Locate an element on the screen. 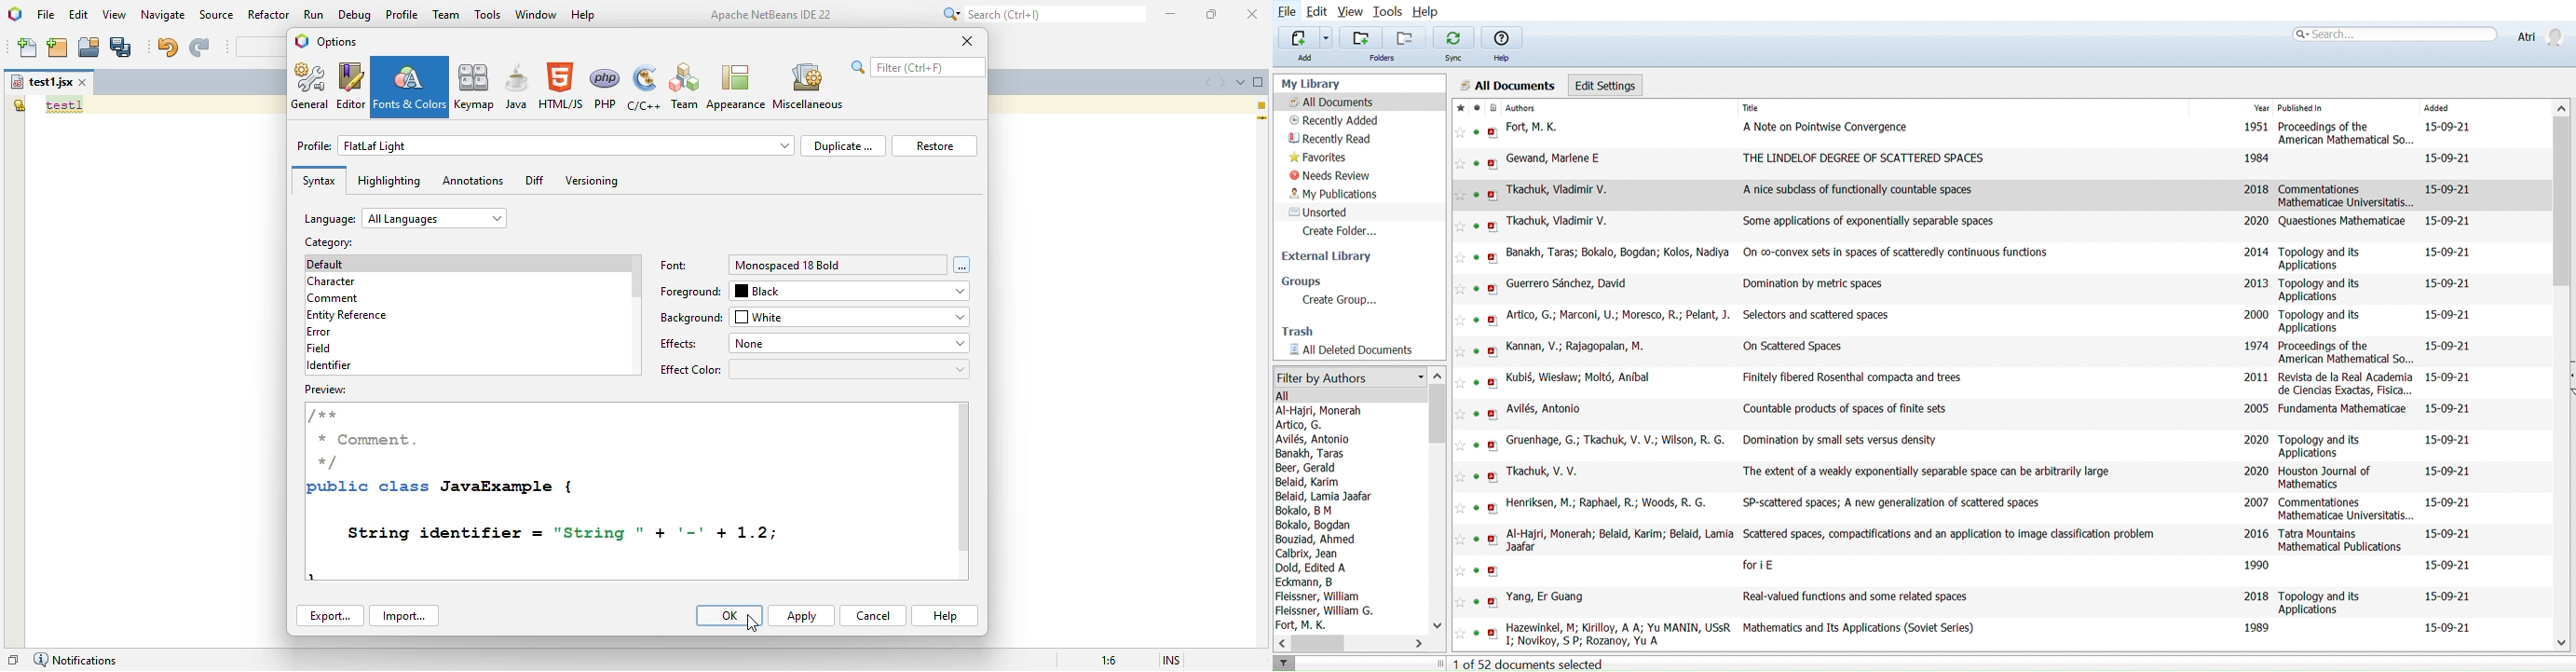 This screenshot has width=2576, height=672. Recently added is located at coordinates (1334, 121).